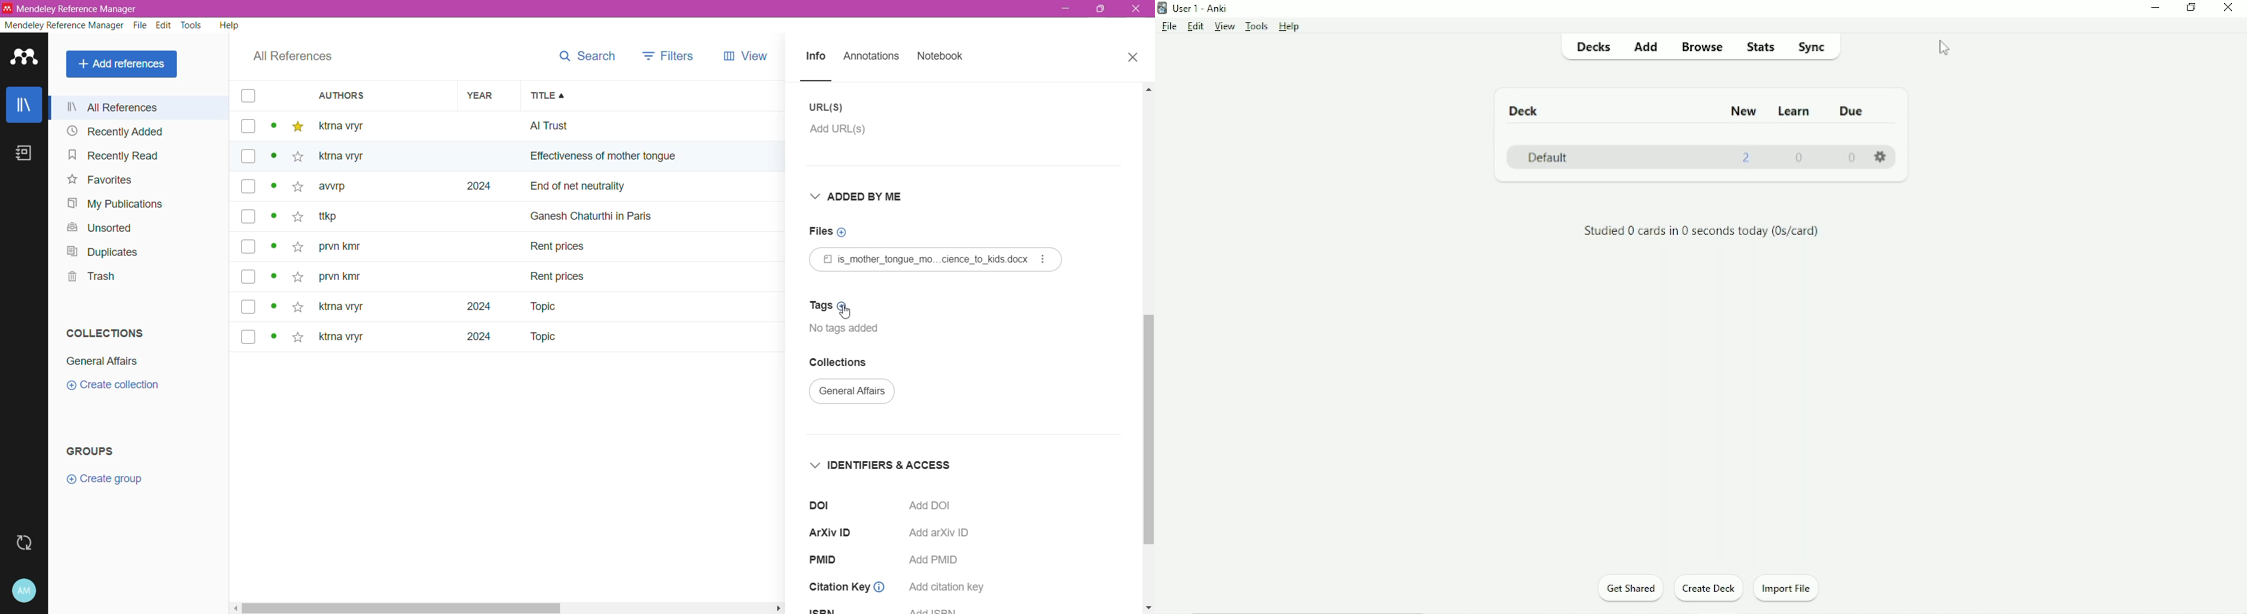 This screenshot has width=2268, height=616. Describe the element at coordinates (484, 95) in the screenshot. I see `Year` at that location.